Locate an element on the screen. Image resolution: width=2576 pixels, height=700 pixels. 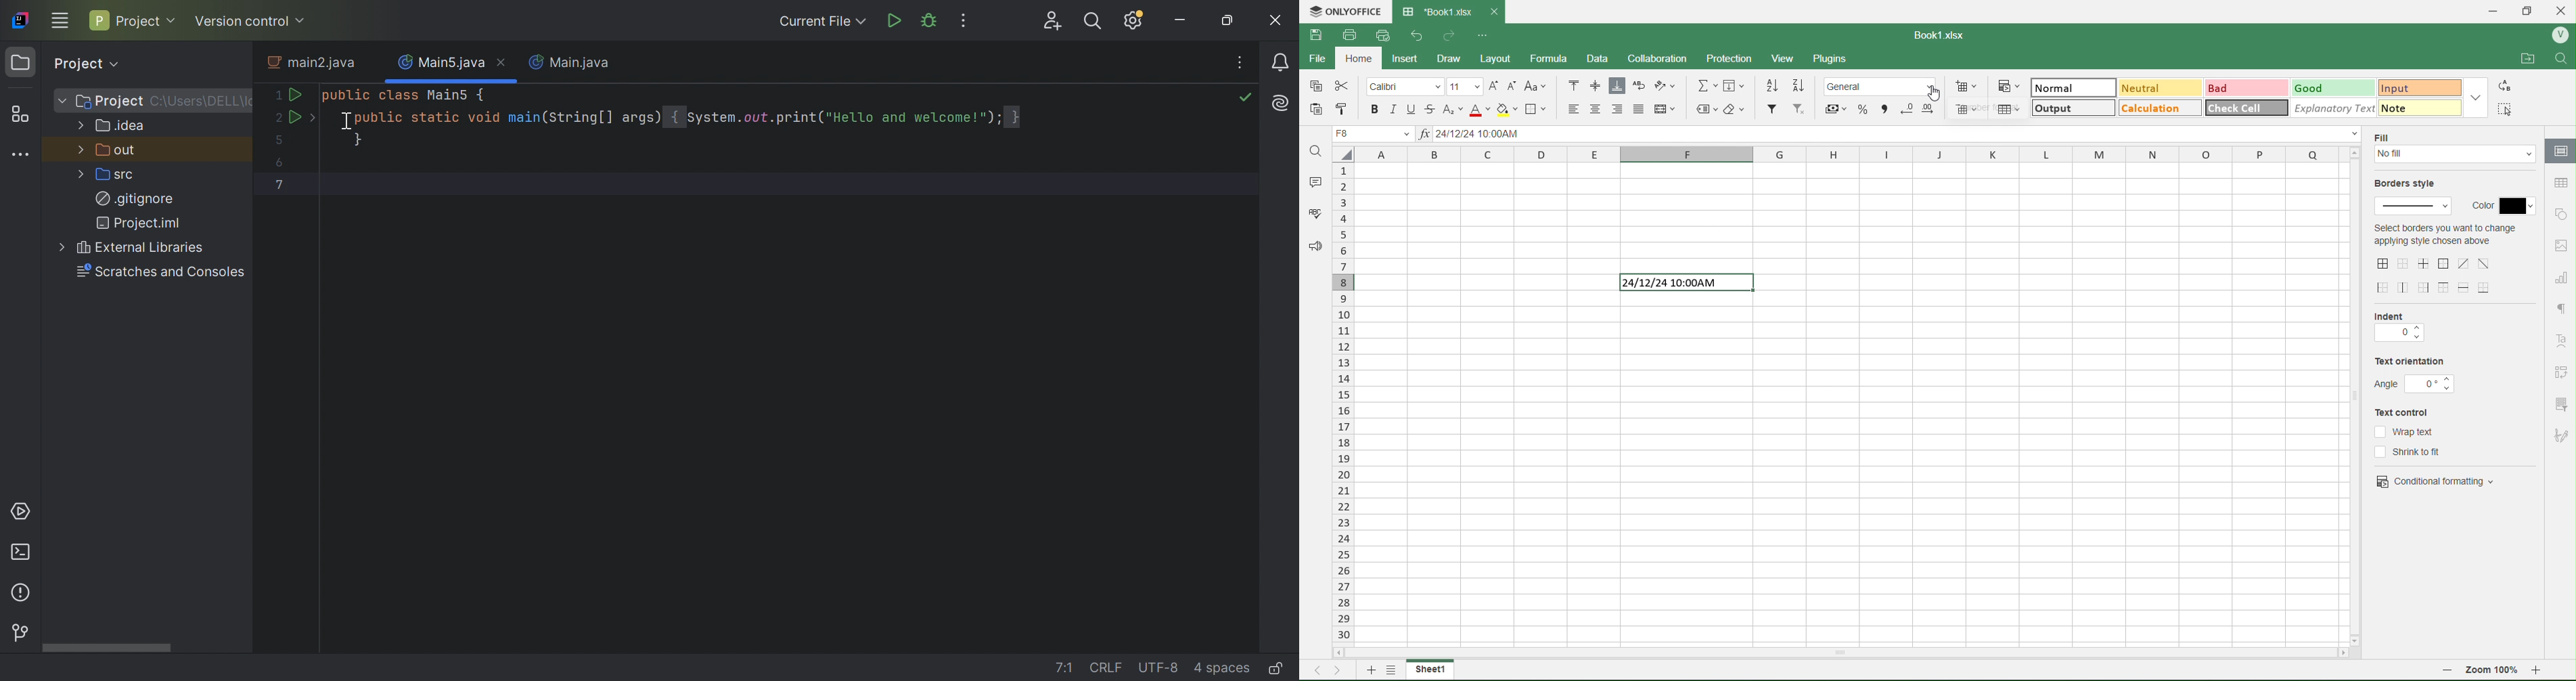
horizontal border is located at coordinates (2466, 289).